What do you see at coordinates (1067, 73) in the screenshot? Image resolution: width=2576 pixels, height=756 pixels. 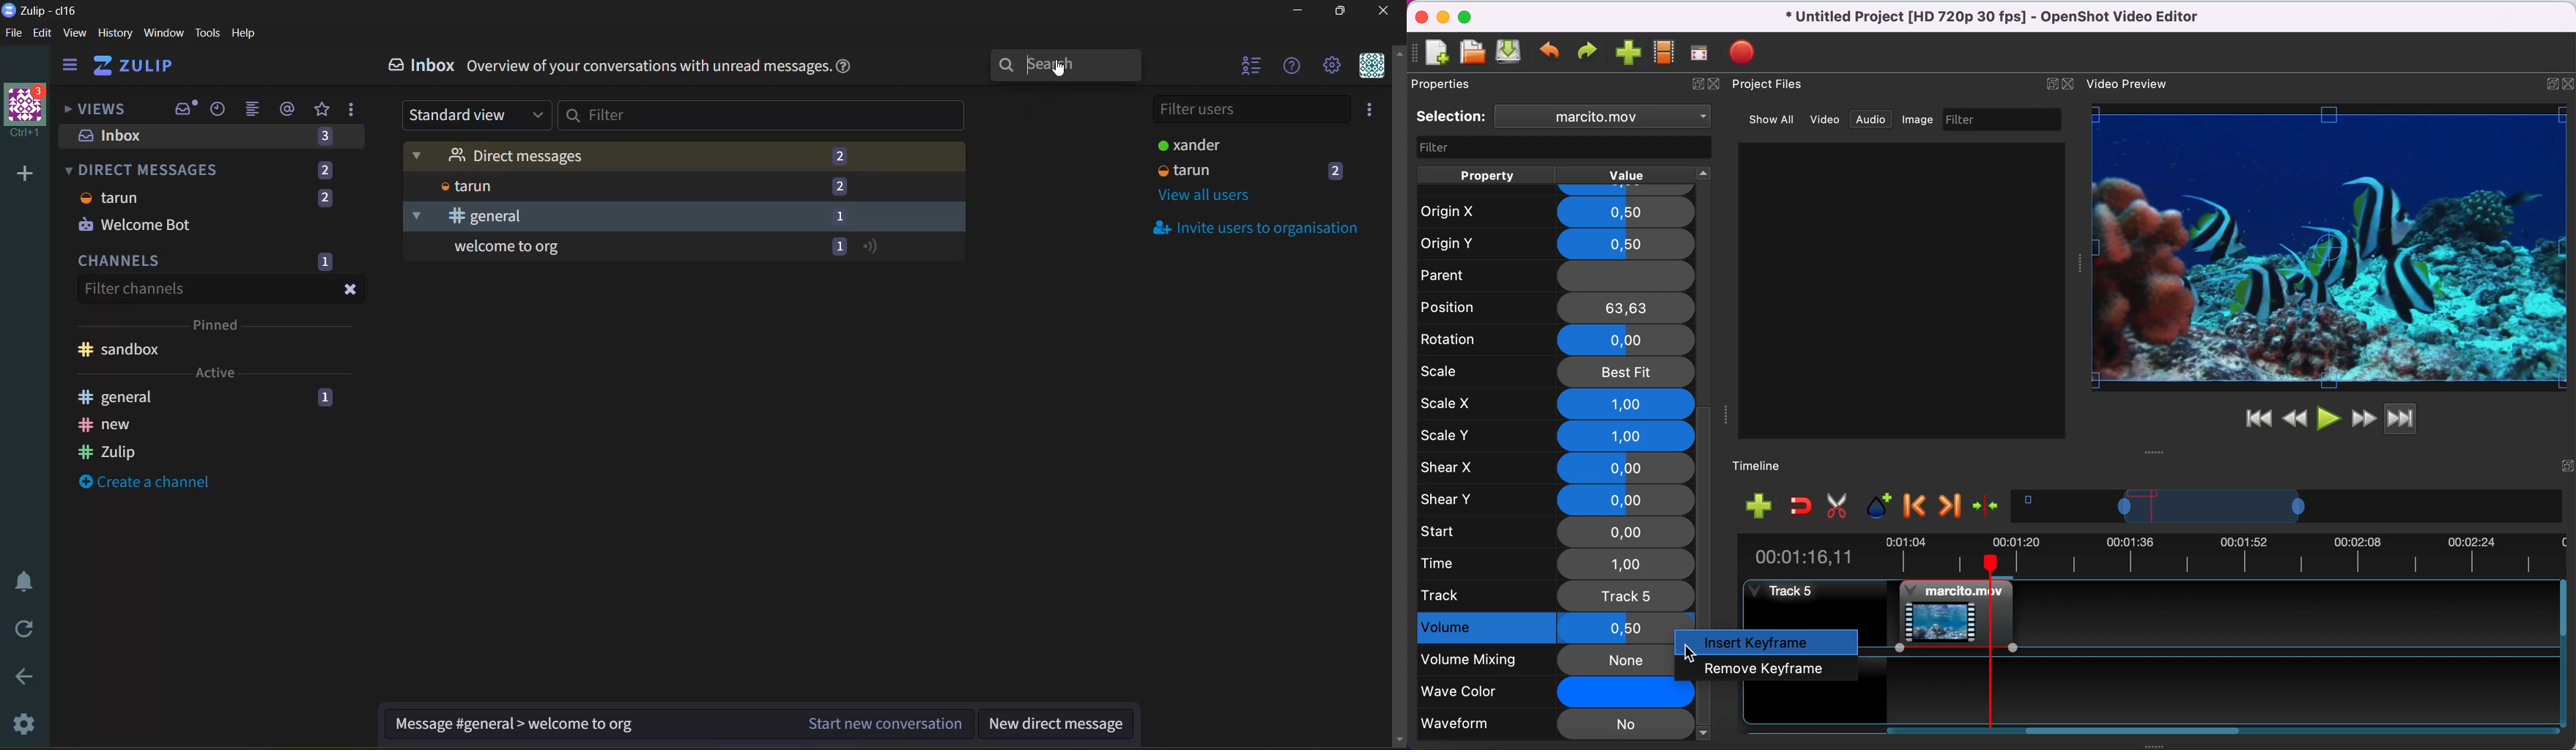 I see `cursor` at bounding box center [1067, 73].